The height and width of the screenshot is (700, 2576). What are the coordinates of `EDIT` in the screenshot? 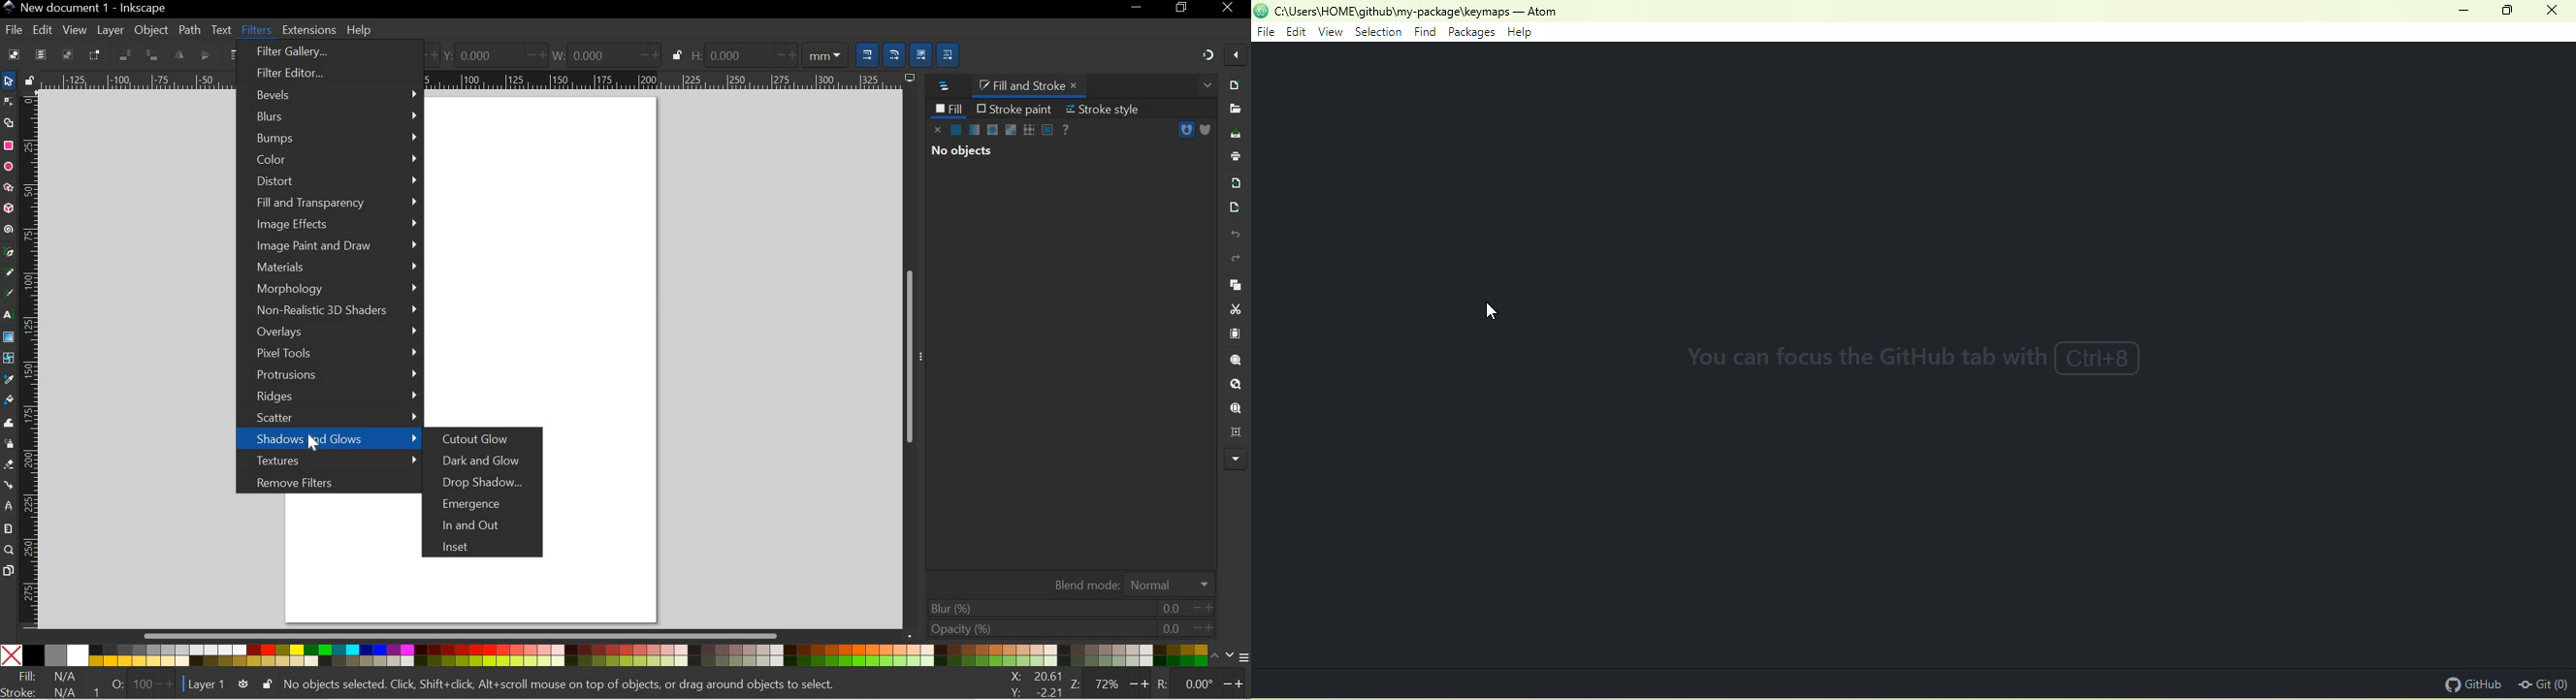 It's located at (42, 29).